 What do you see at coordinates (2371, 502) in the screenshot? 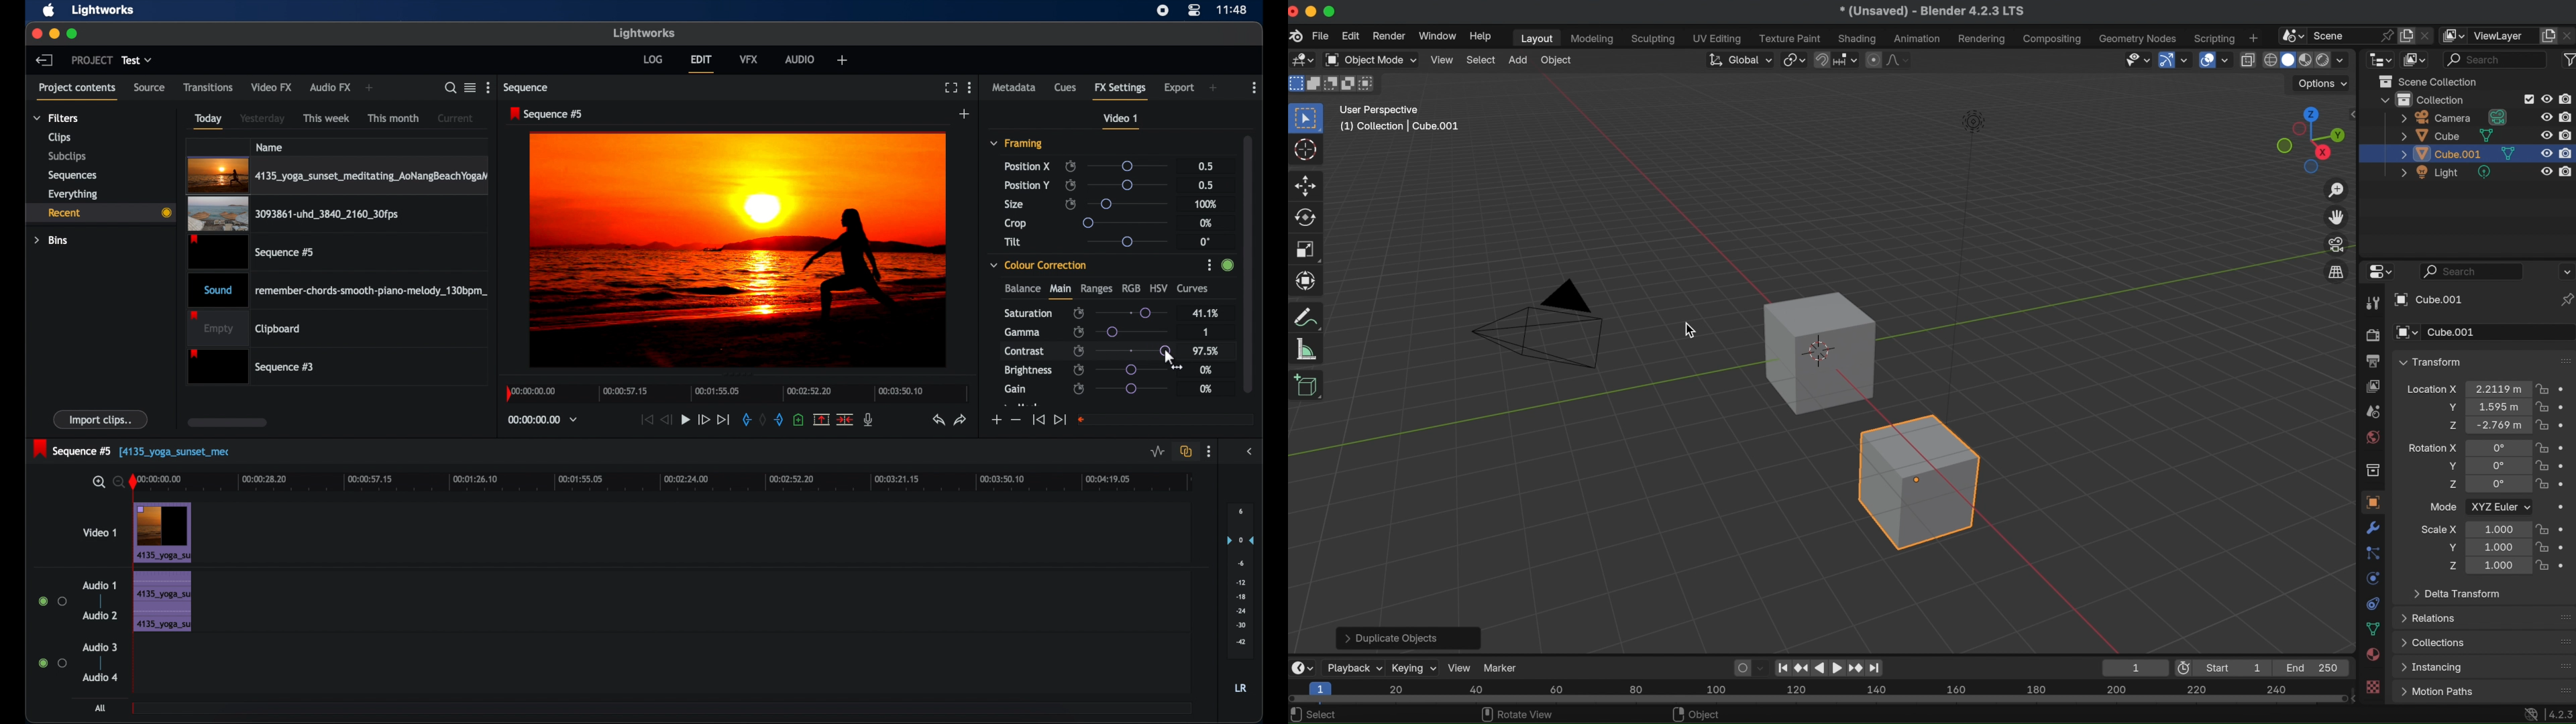
I see `object` at bounding box center [2371, 502].